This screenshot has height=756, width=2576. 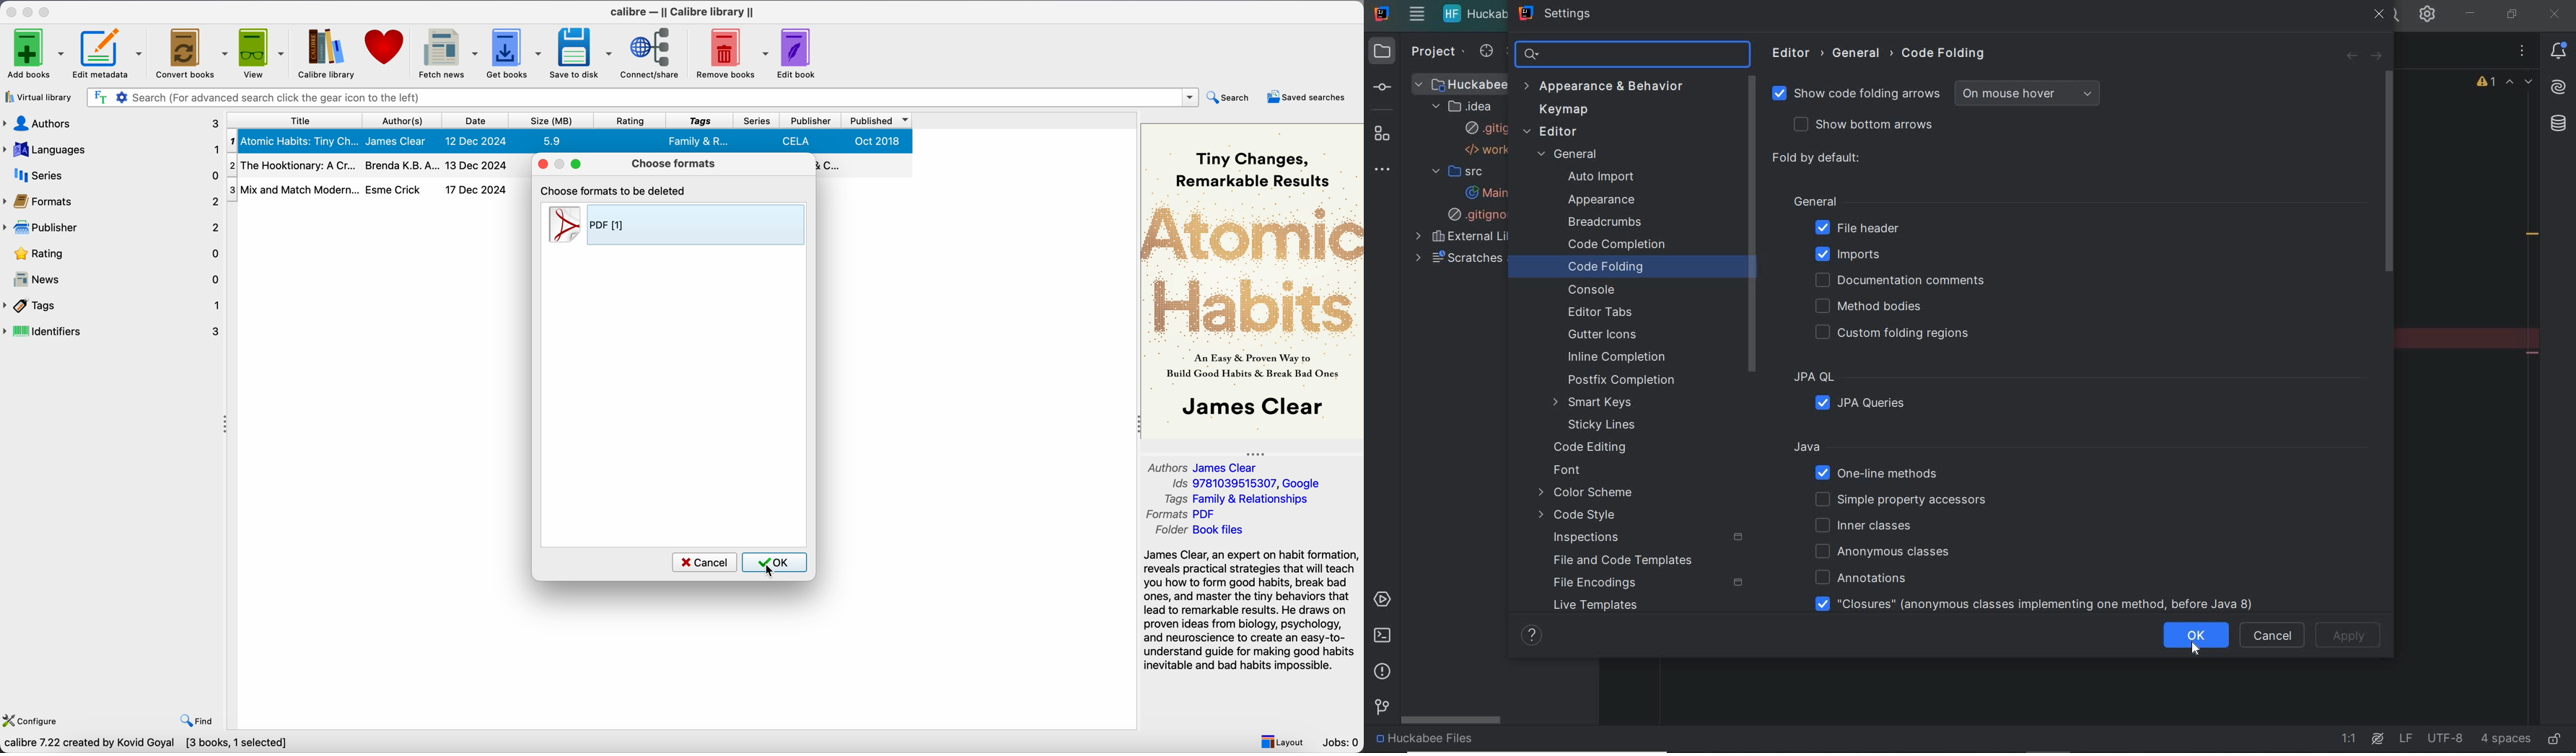 I want to click on publisher, so click(x=812, y=120).